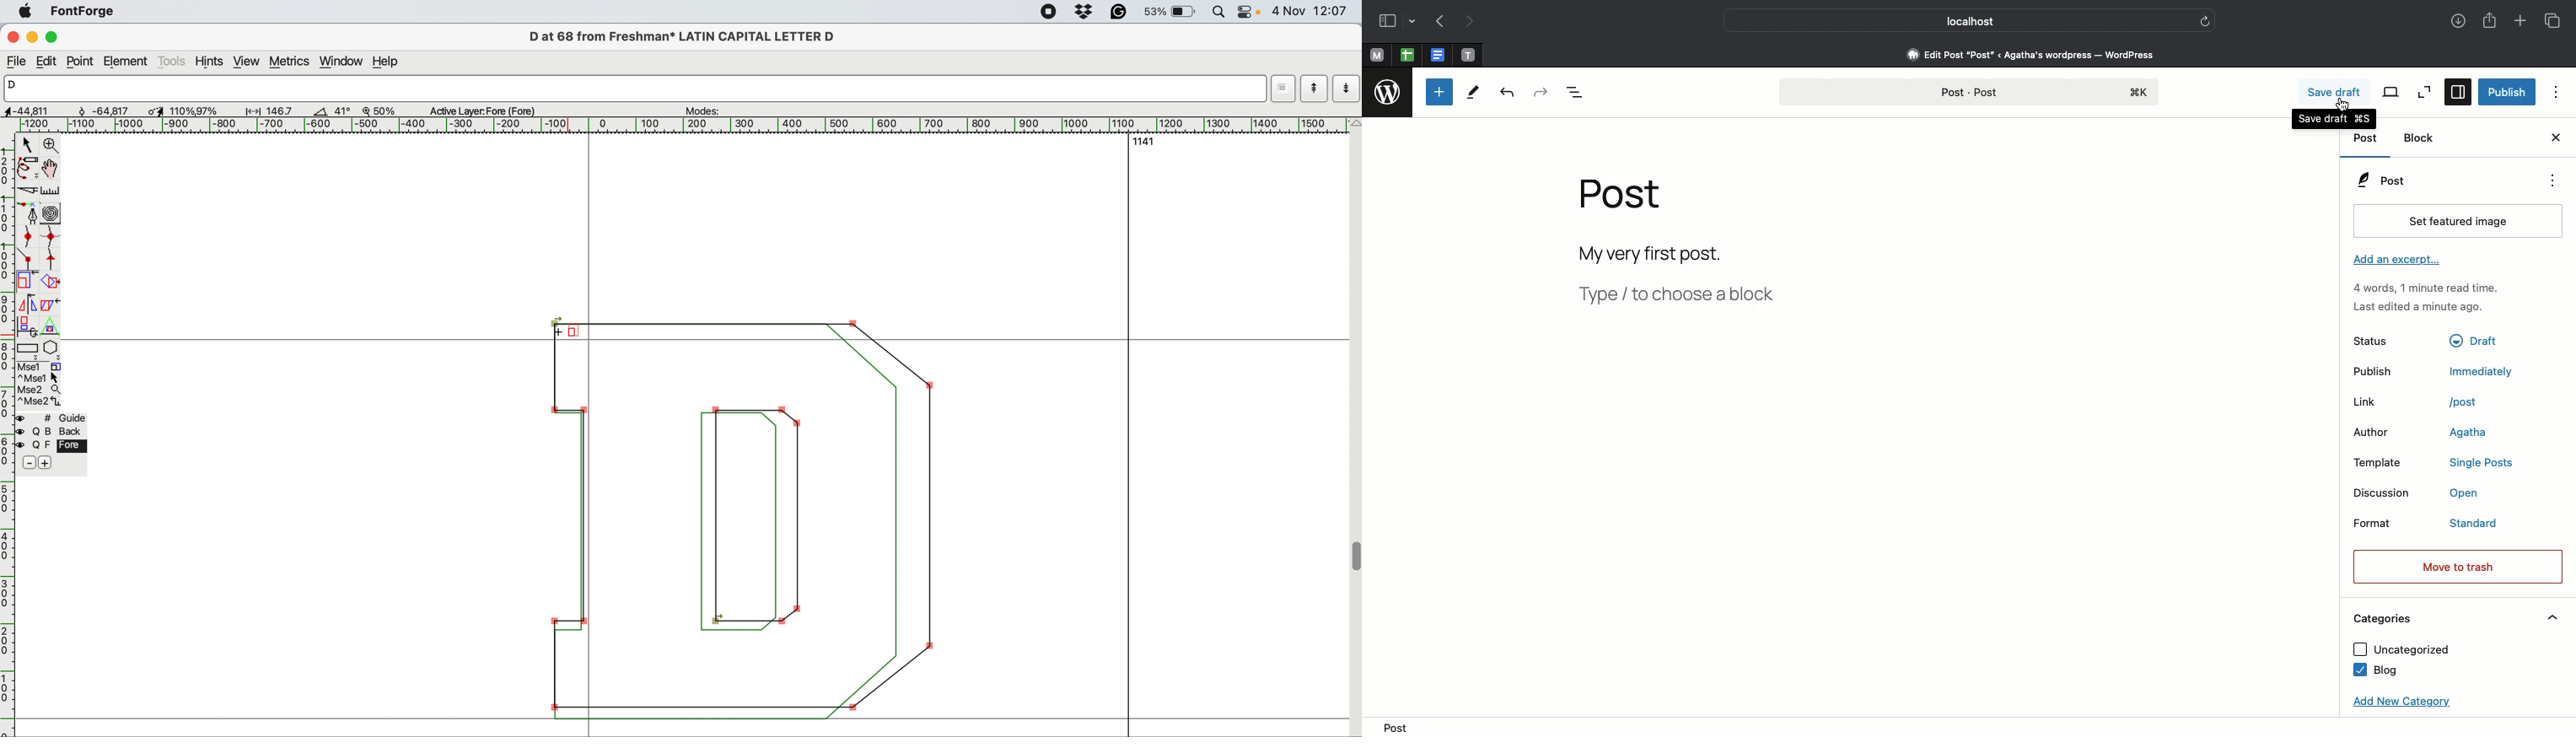  Describe the element at coordinates (54, 448) in the screenshot. I see `Q F fore` at that location.